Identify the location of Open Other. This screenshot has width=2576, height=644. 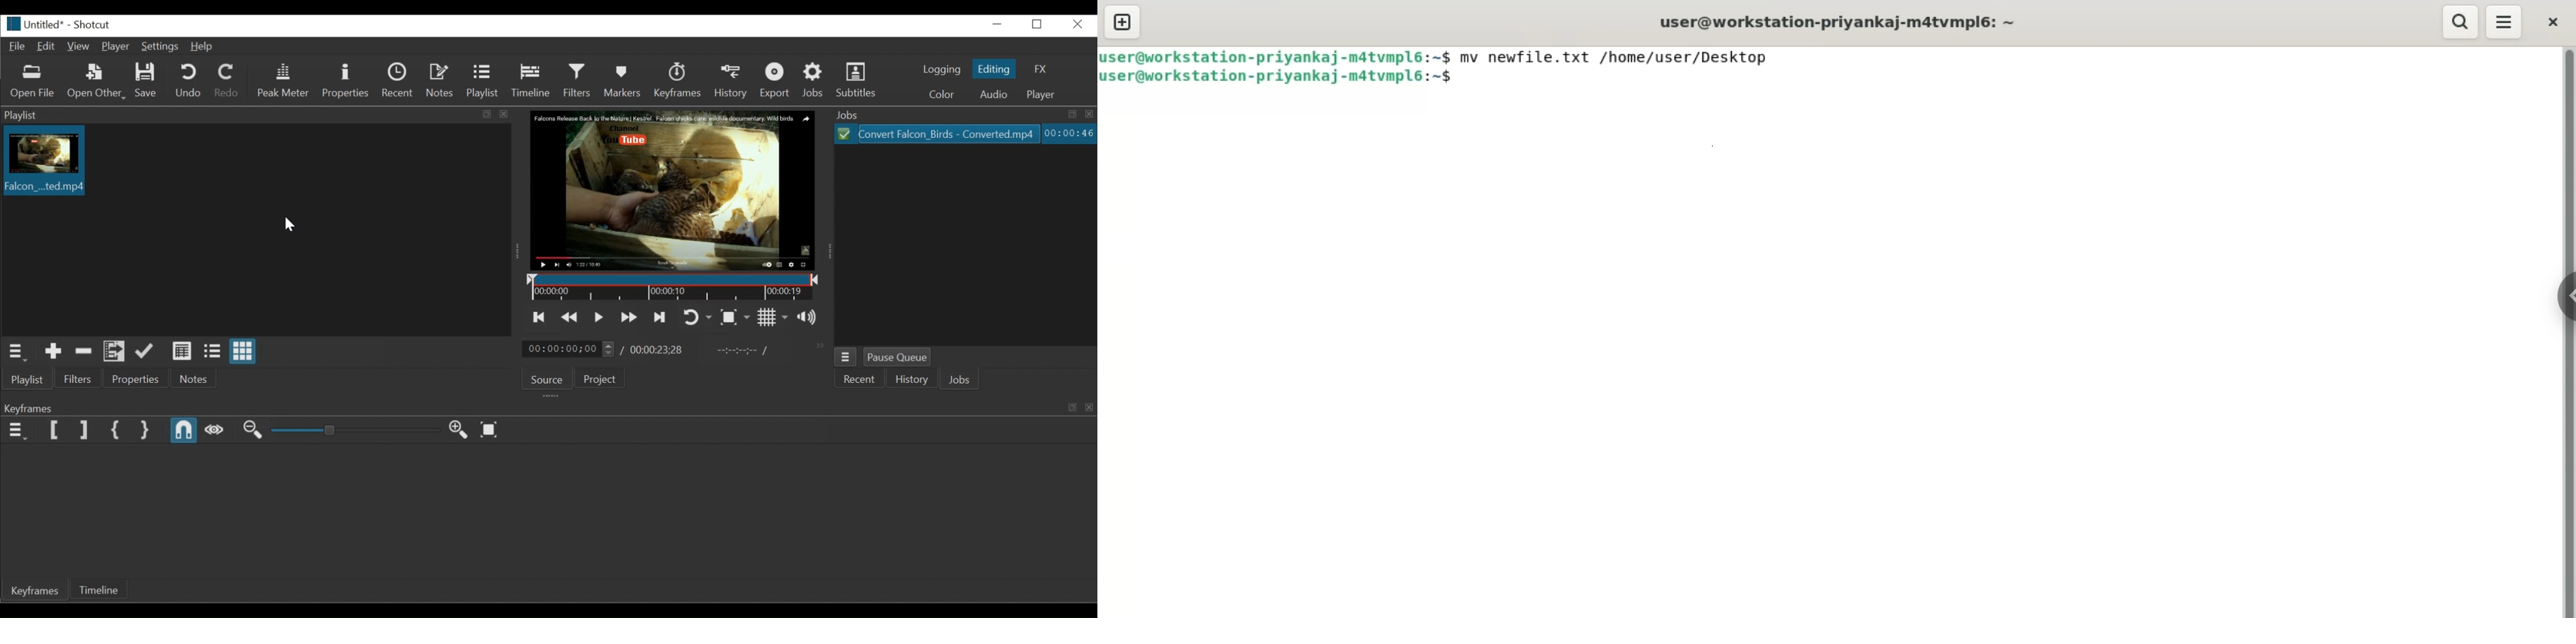
(97, 81).